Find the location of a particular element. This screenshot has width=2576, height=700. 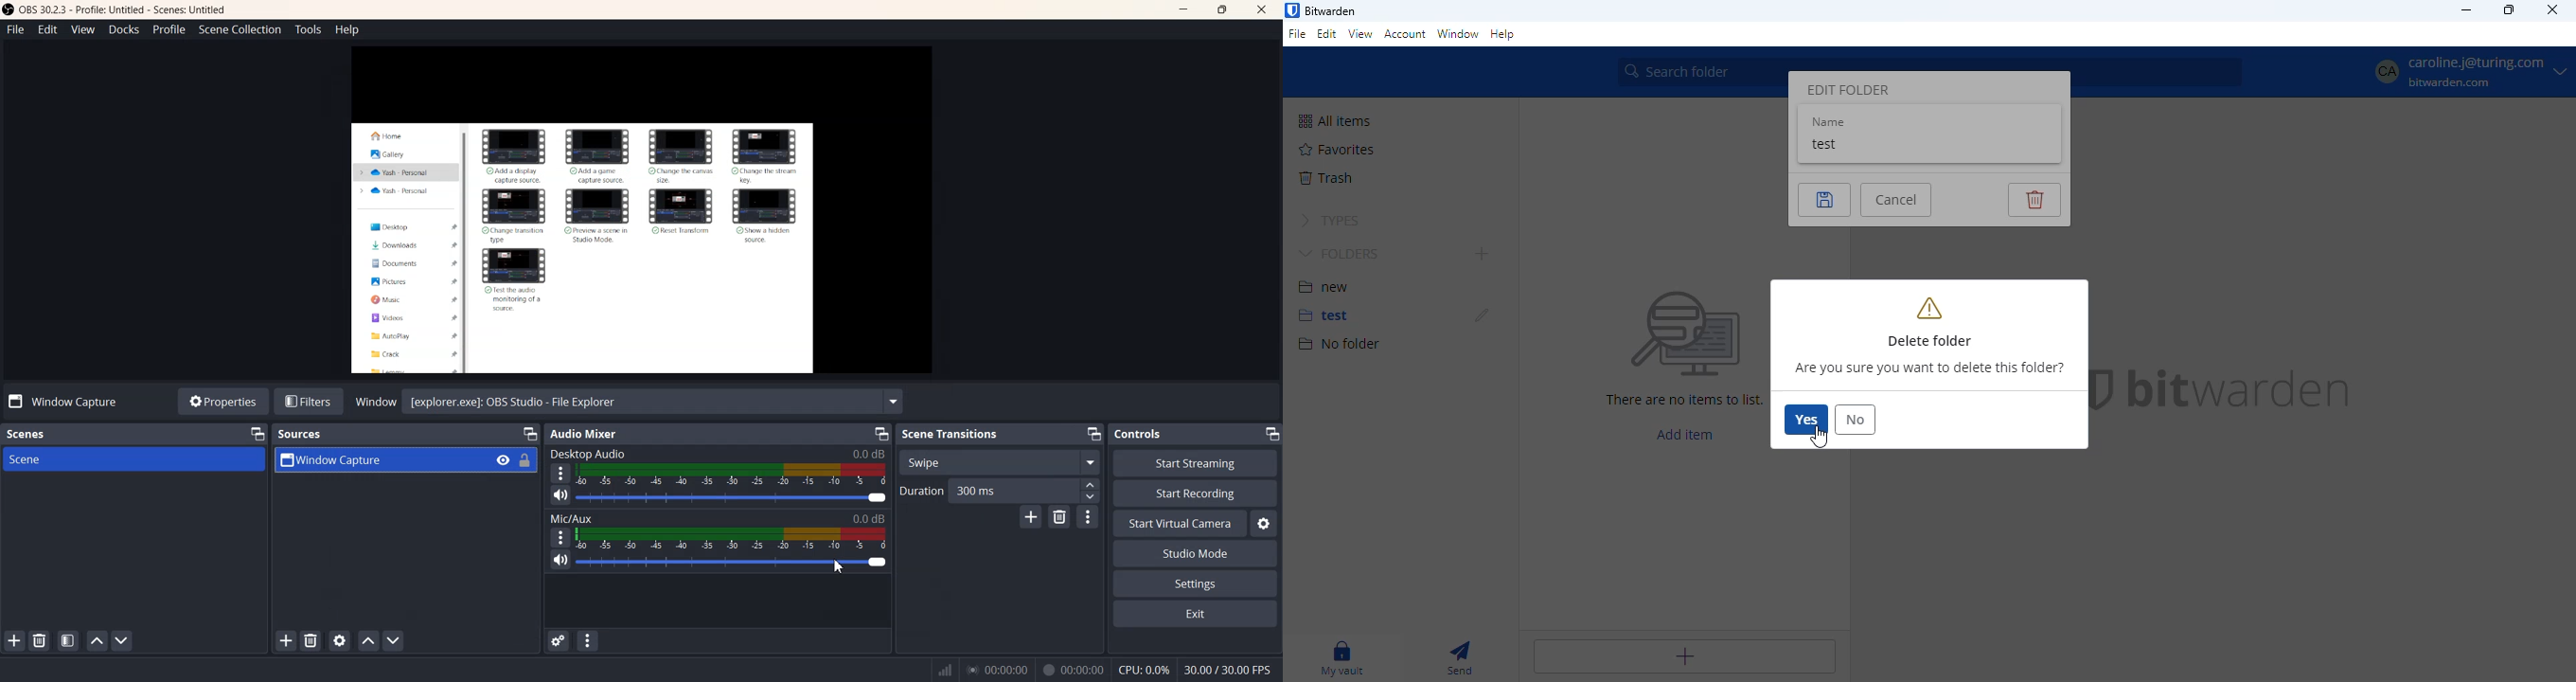

Minimize is located at coordinates (529, 433).